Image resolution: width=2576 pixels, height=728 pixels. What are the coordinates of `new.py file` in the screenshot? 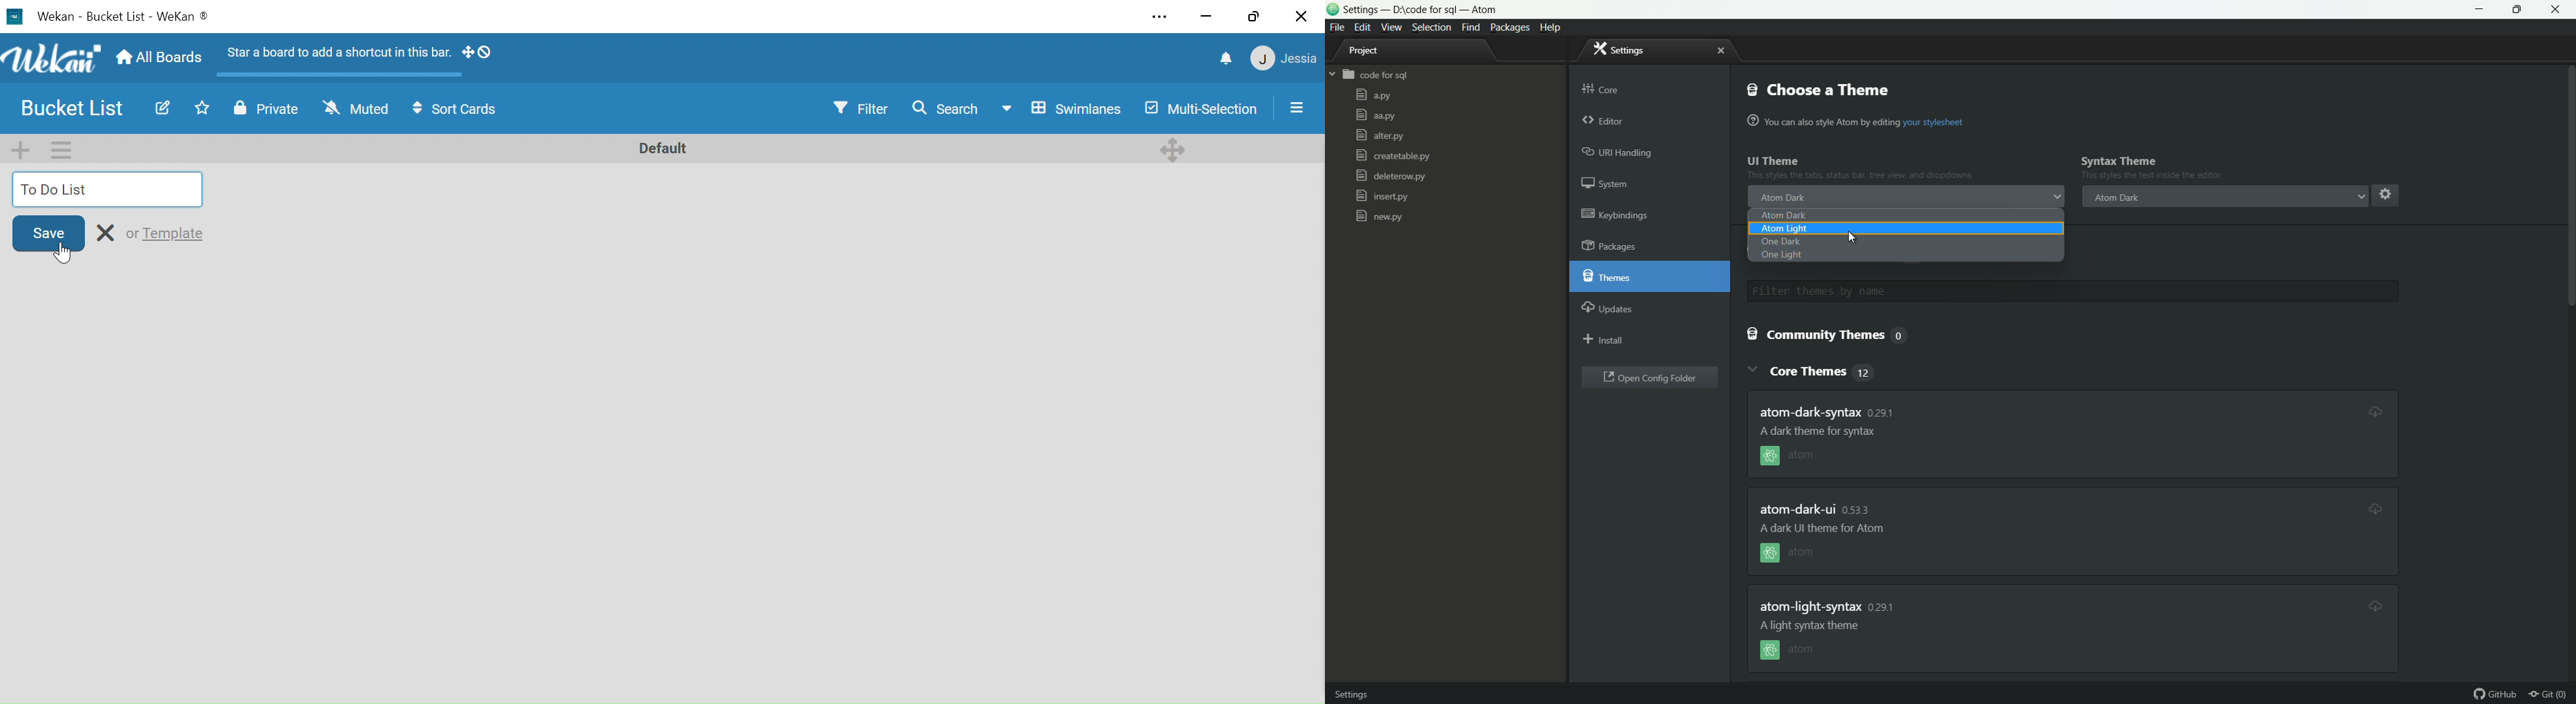 It's located at (1379, 216).